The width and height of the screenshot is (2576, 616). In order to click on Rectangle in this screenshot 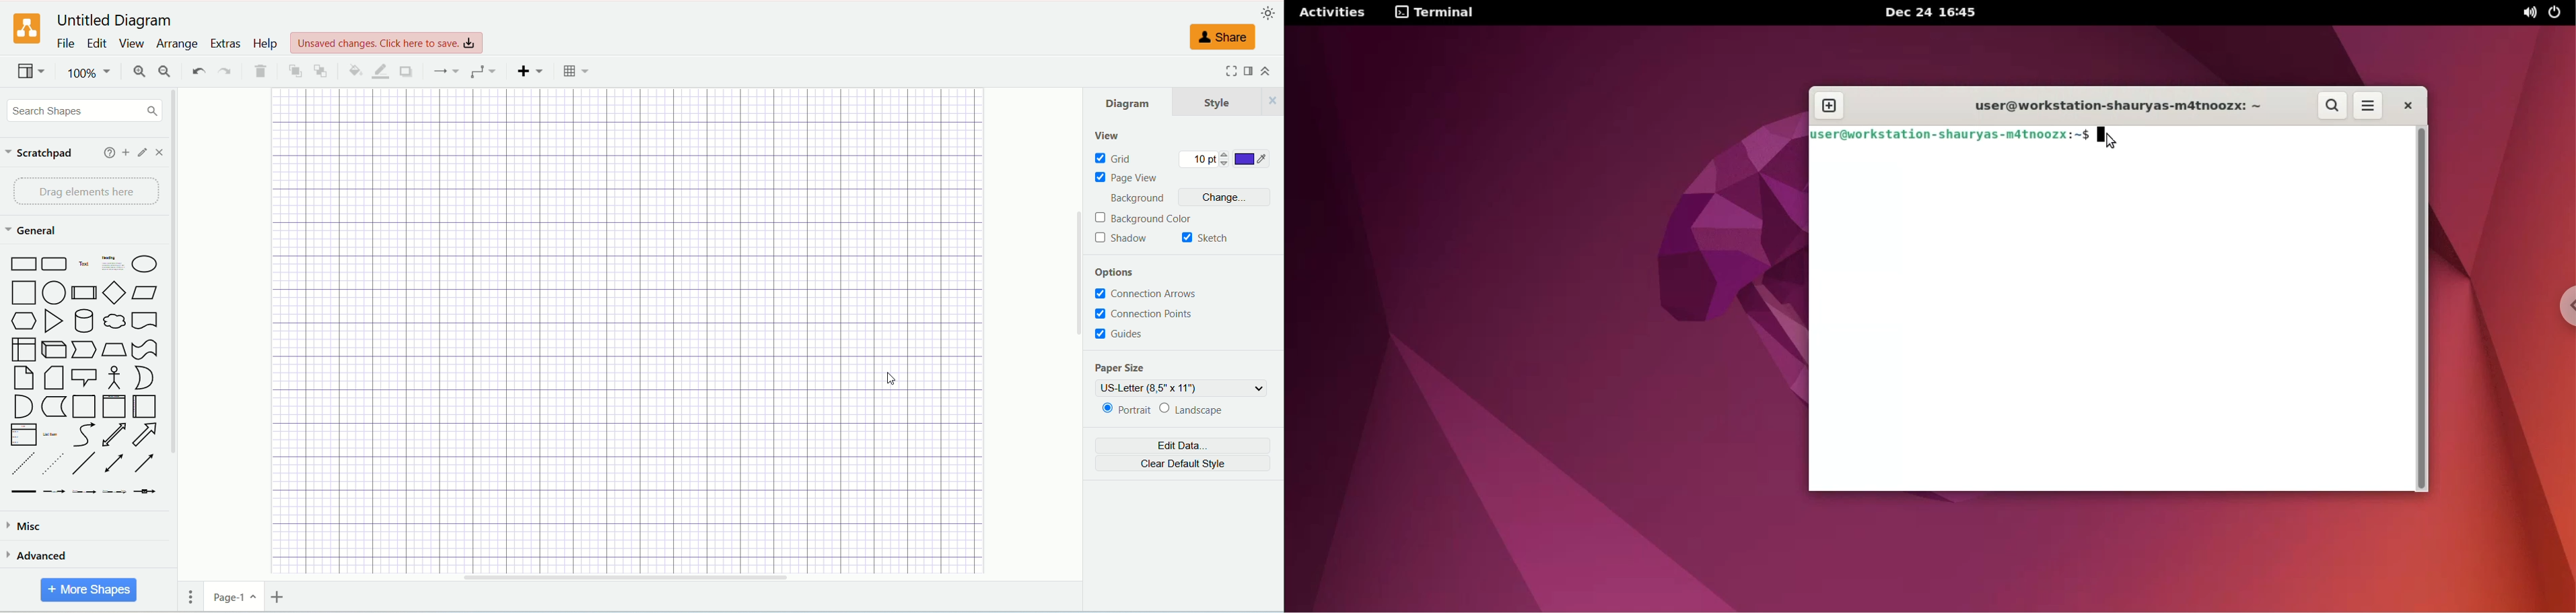, I will do `click(25, 263)`.